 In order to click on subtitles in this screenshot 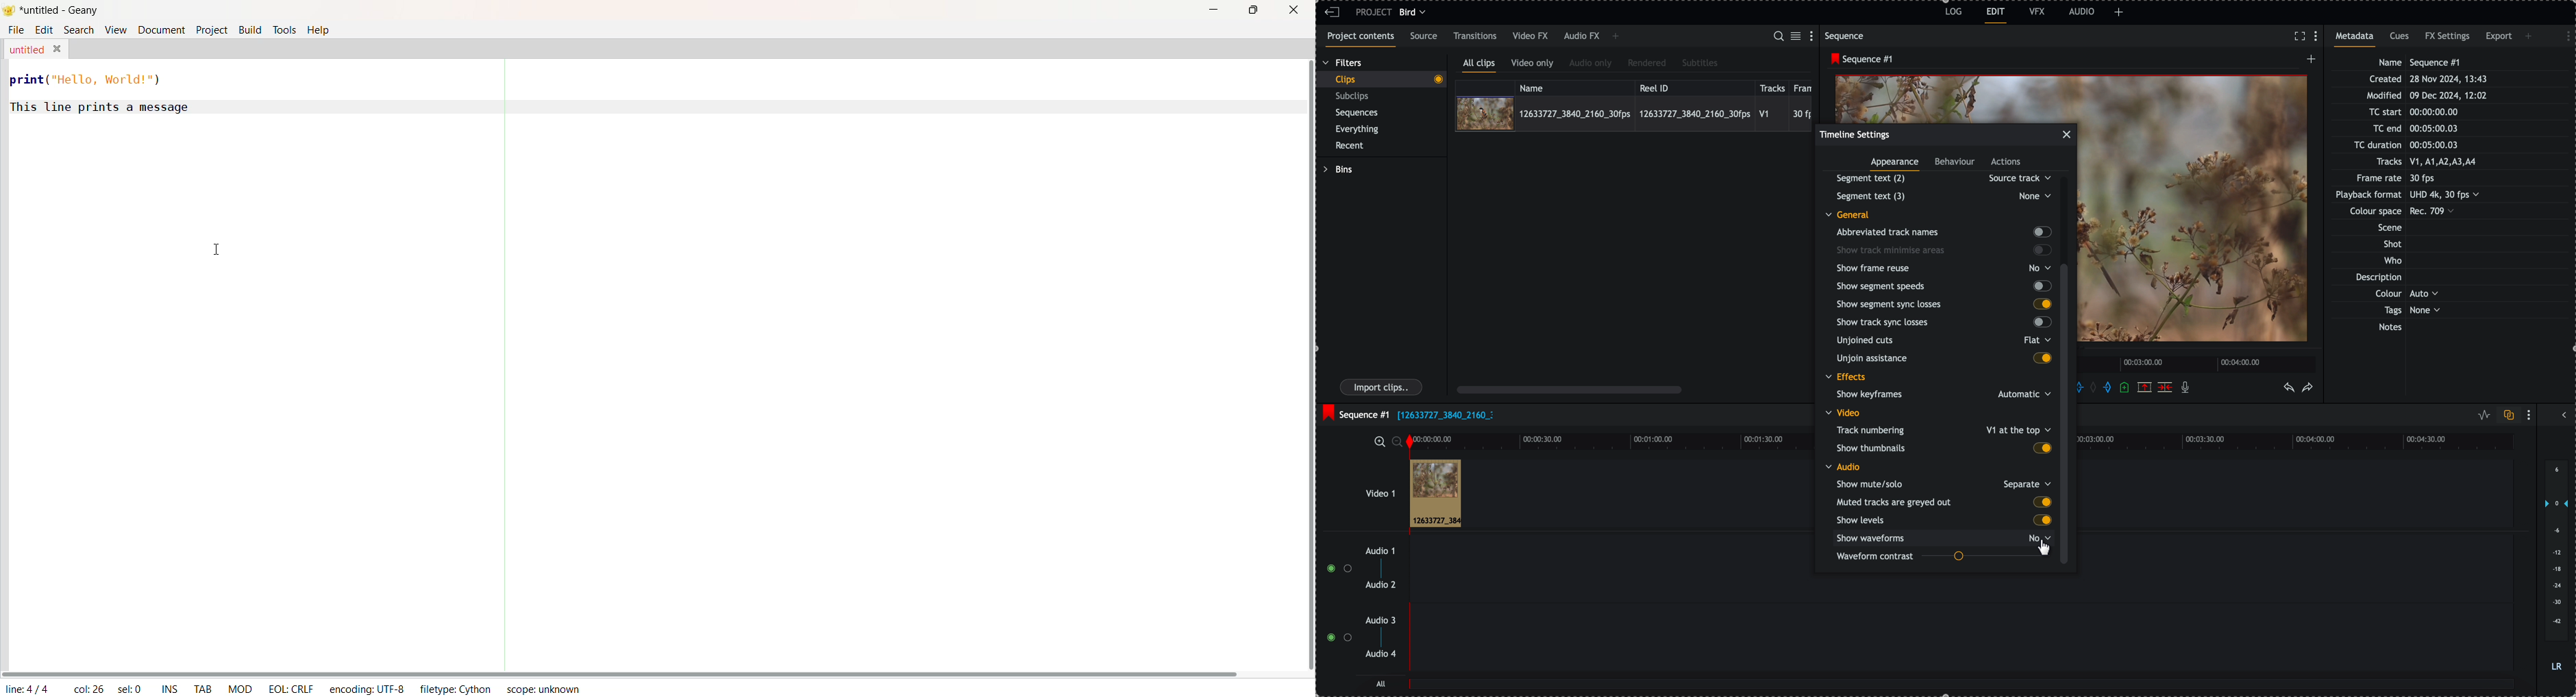, I will do `click(1700, 64)`.